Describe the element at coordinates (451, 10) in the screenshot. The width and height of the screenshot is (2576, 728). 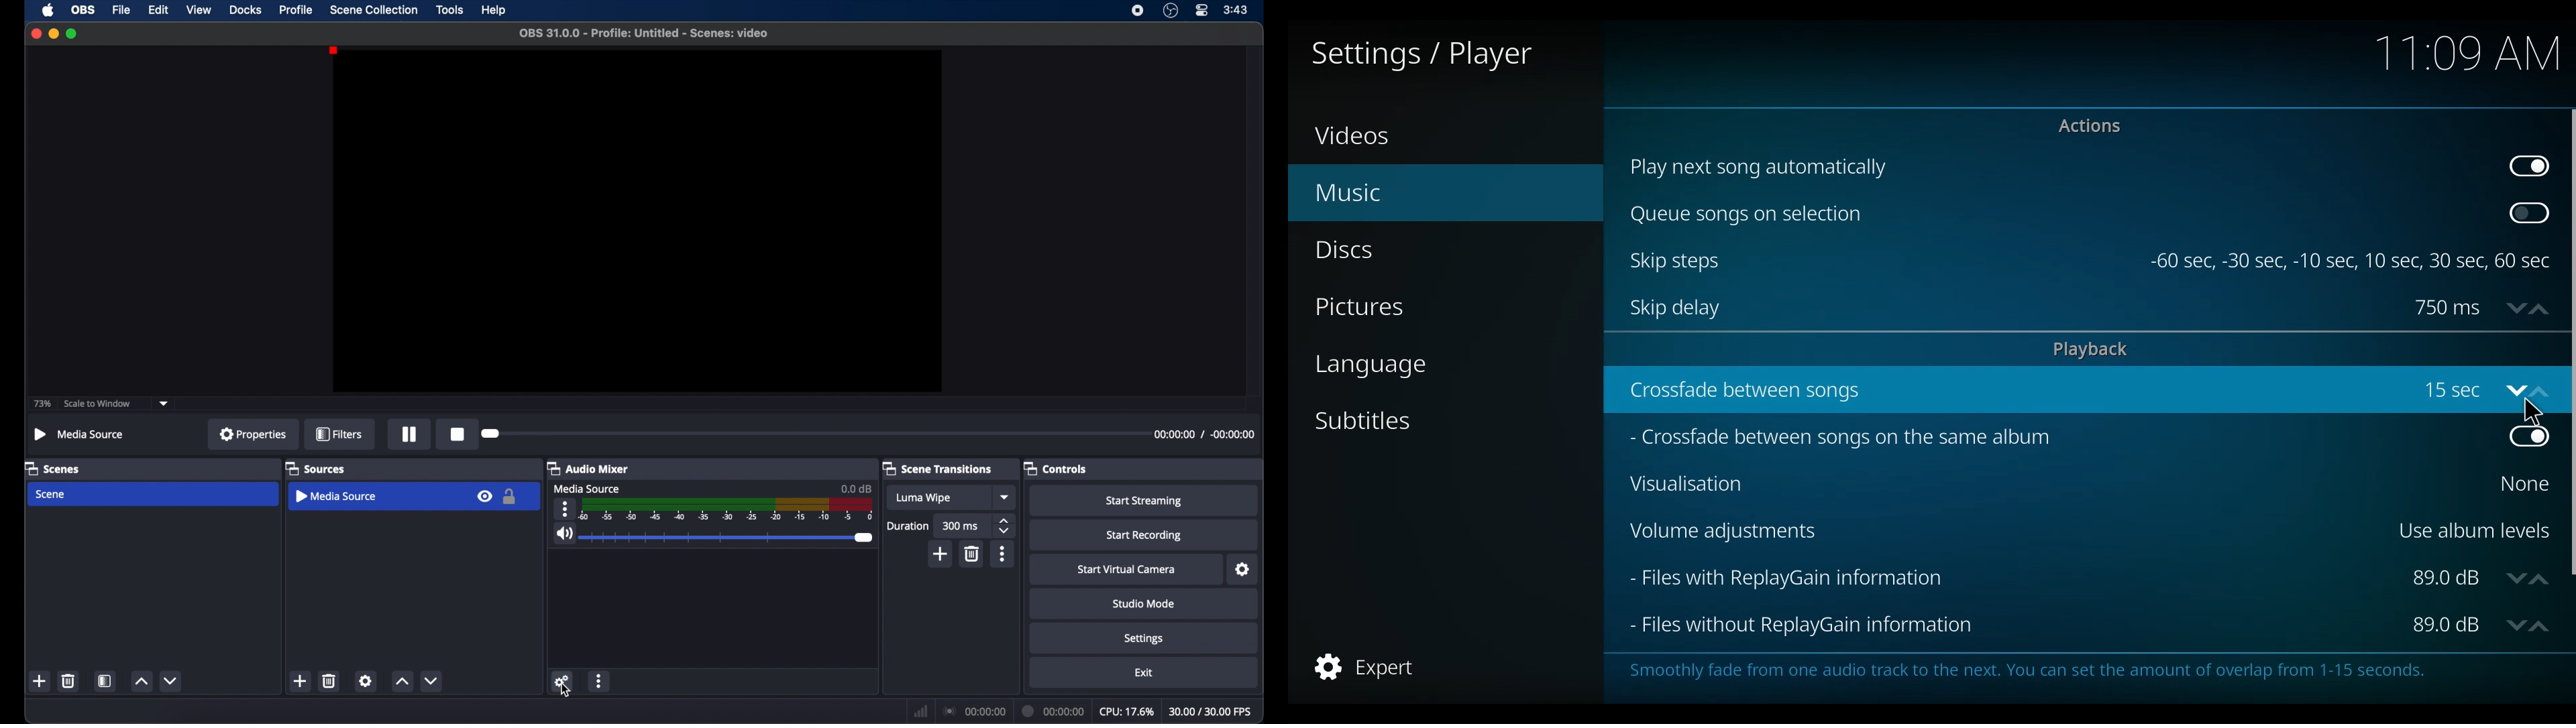
I see `tools` at that location.